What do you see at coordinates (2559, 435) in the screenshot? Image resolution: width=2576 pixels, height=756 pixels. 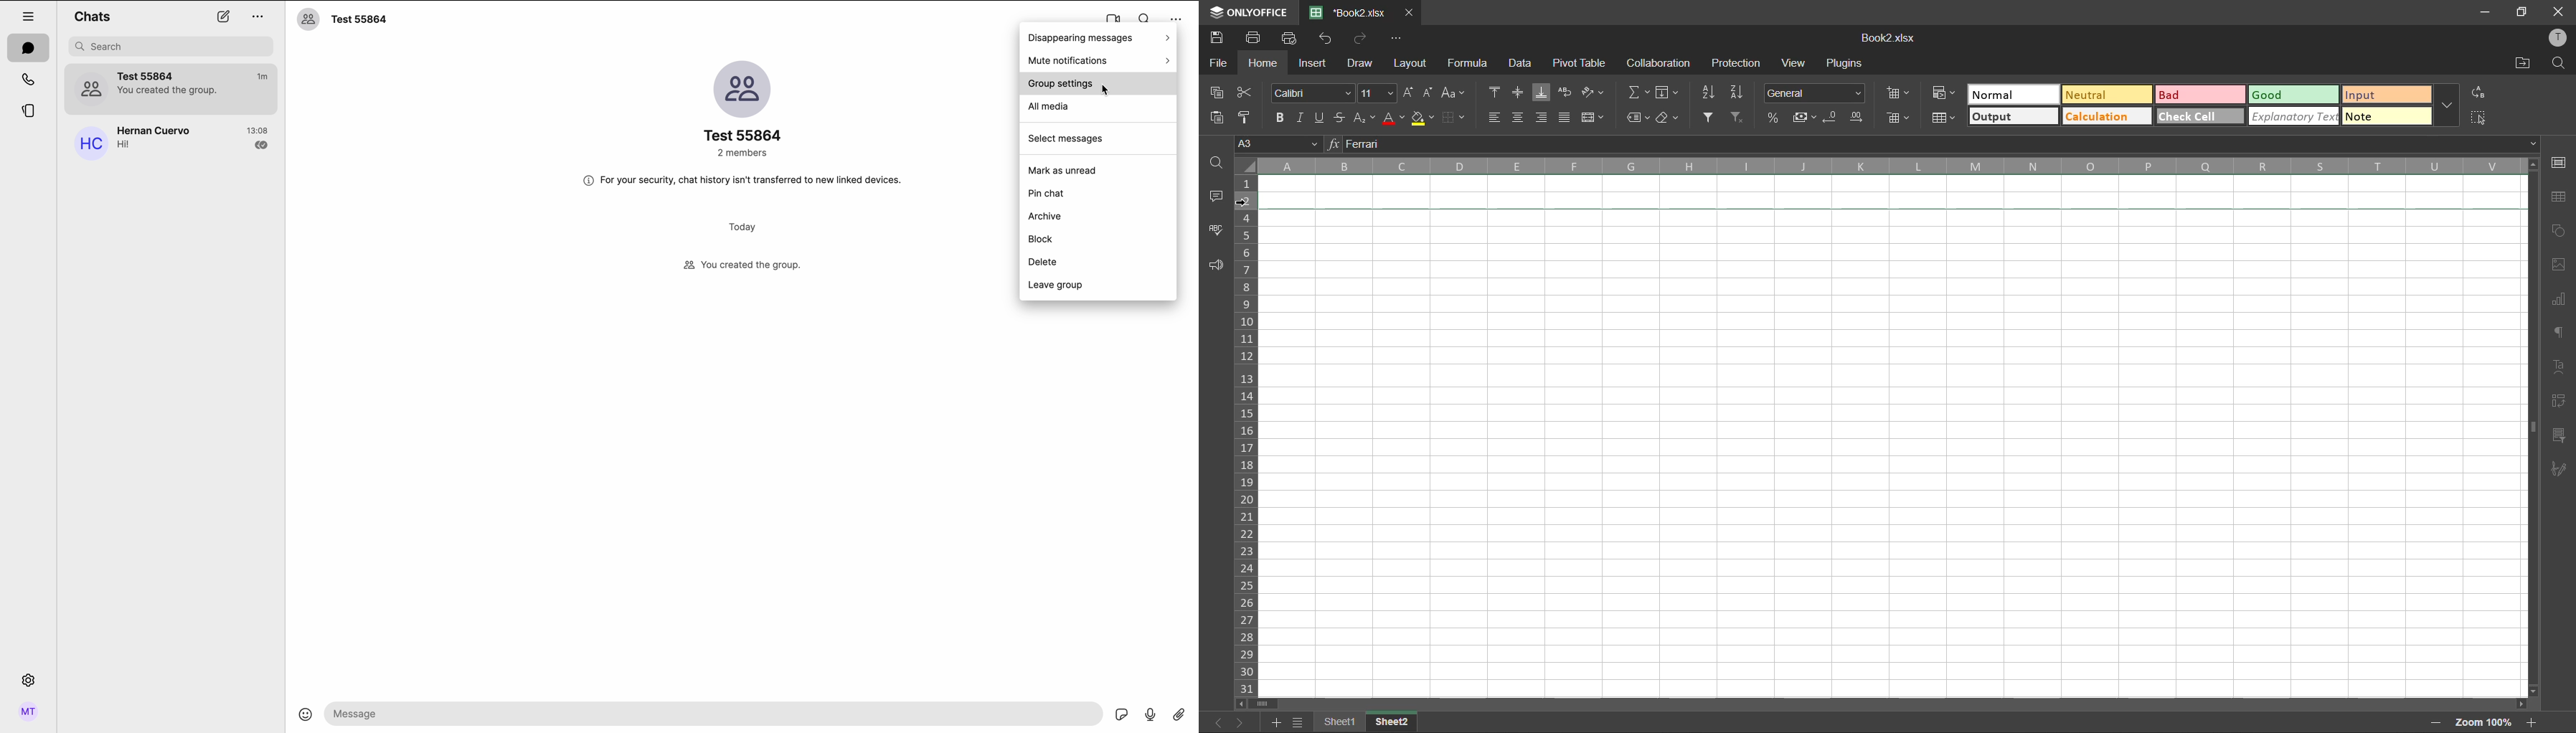 I see `slicer` at bounding box center [2559, 435].